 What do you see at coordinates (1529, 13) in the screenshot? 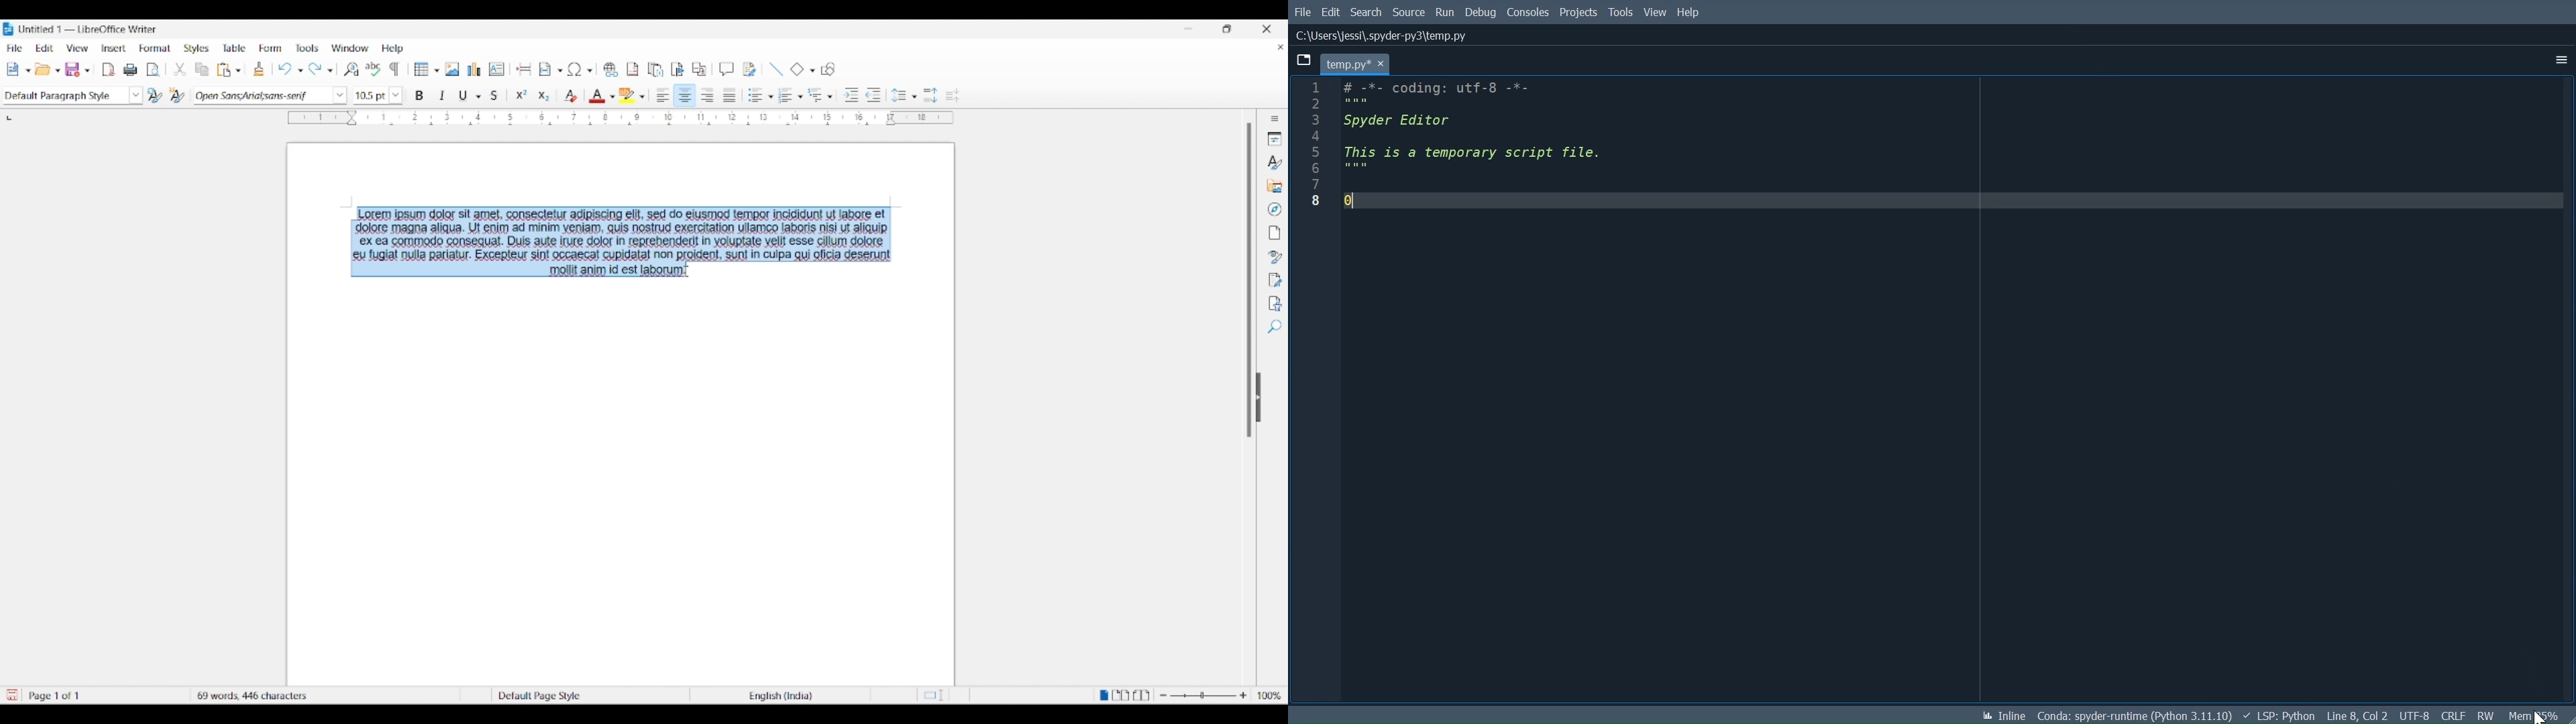
I see `Consoles` at bounding box center [1529, 13].